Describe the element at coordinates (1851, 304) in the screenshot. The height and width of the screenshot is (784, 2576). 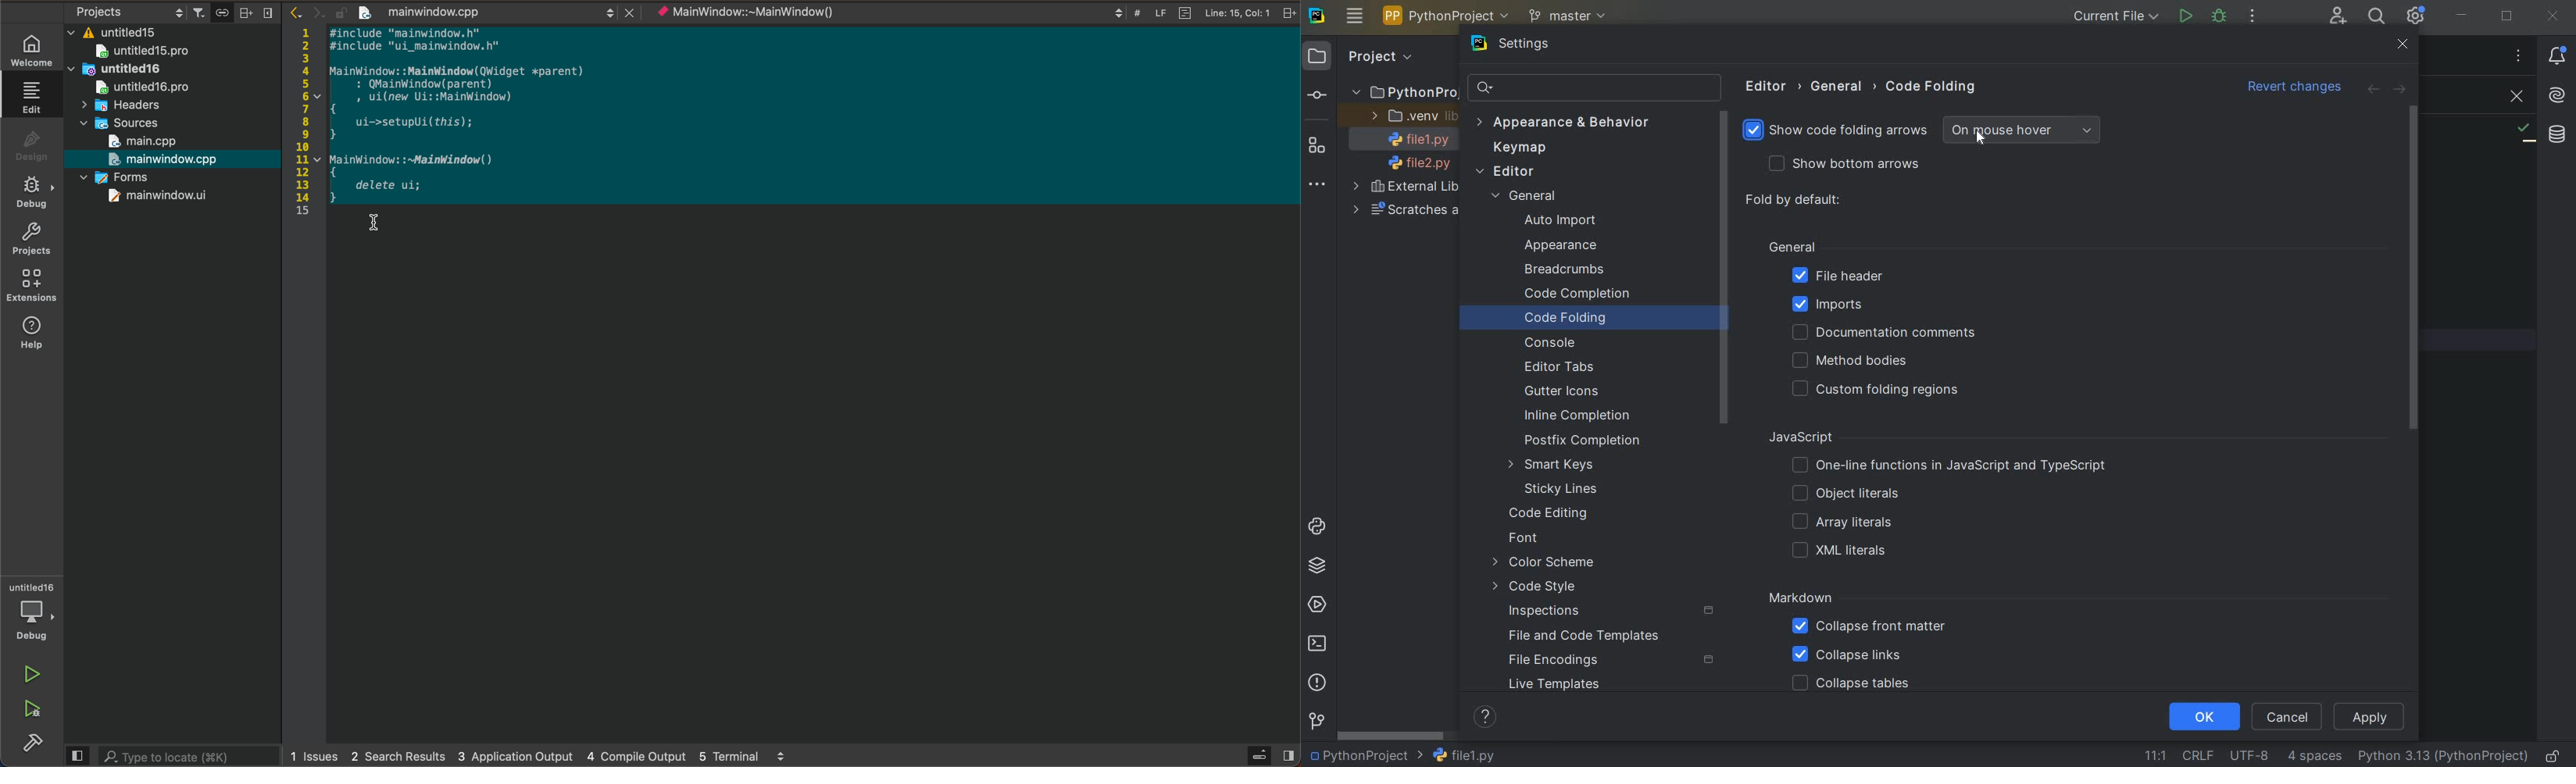
I see `IMPORTS` at that location.